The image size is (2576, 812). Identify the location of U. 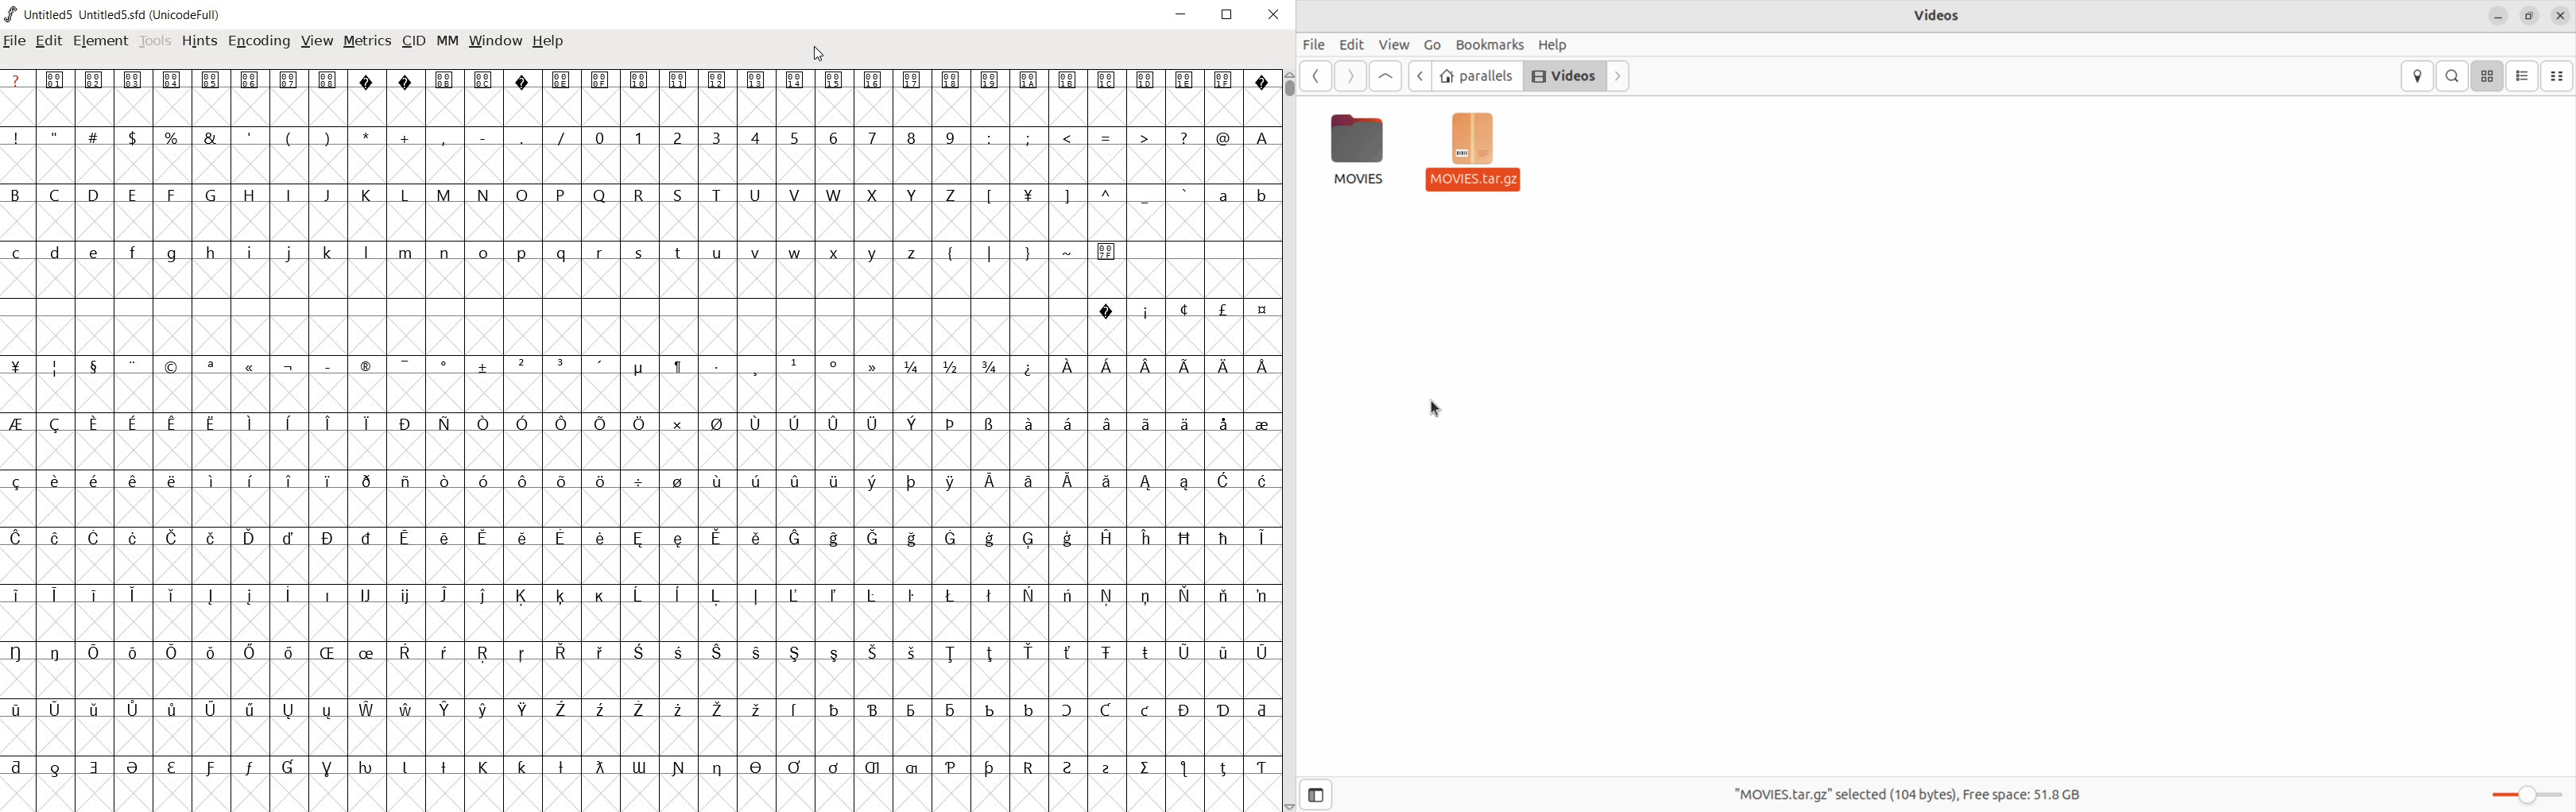
(755, 196).